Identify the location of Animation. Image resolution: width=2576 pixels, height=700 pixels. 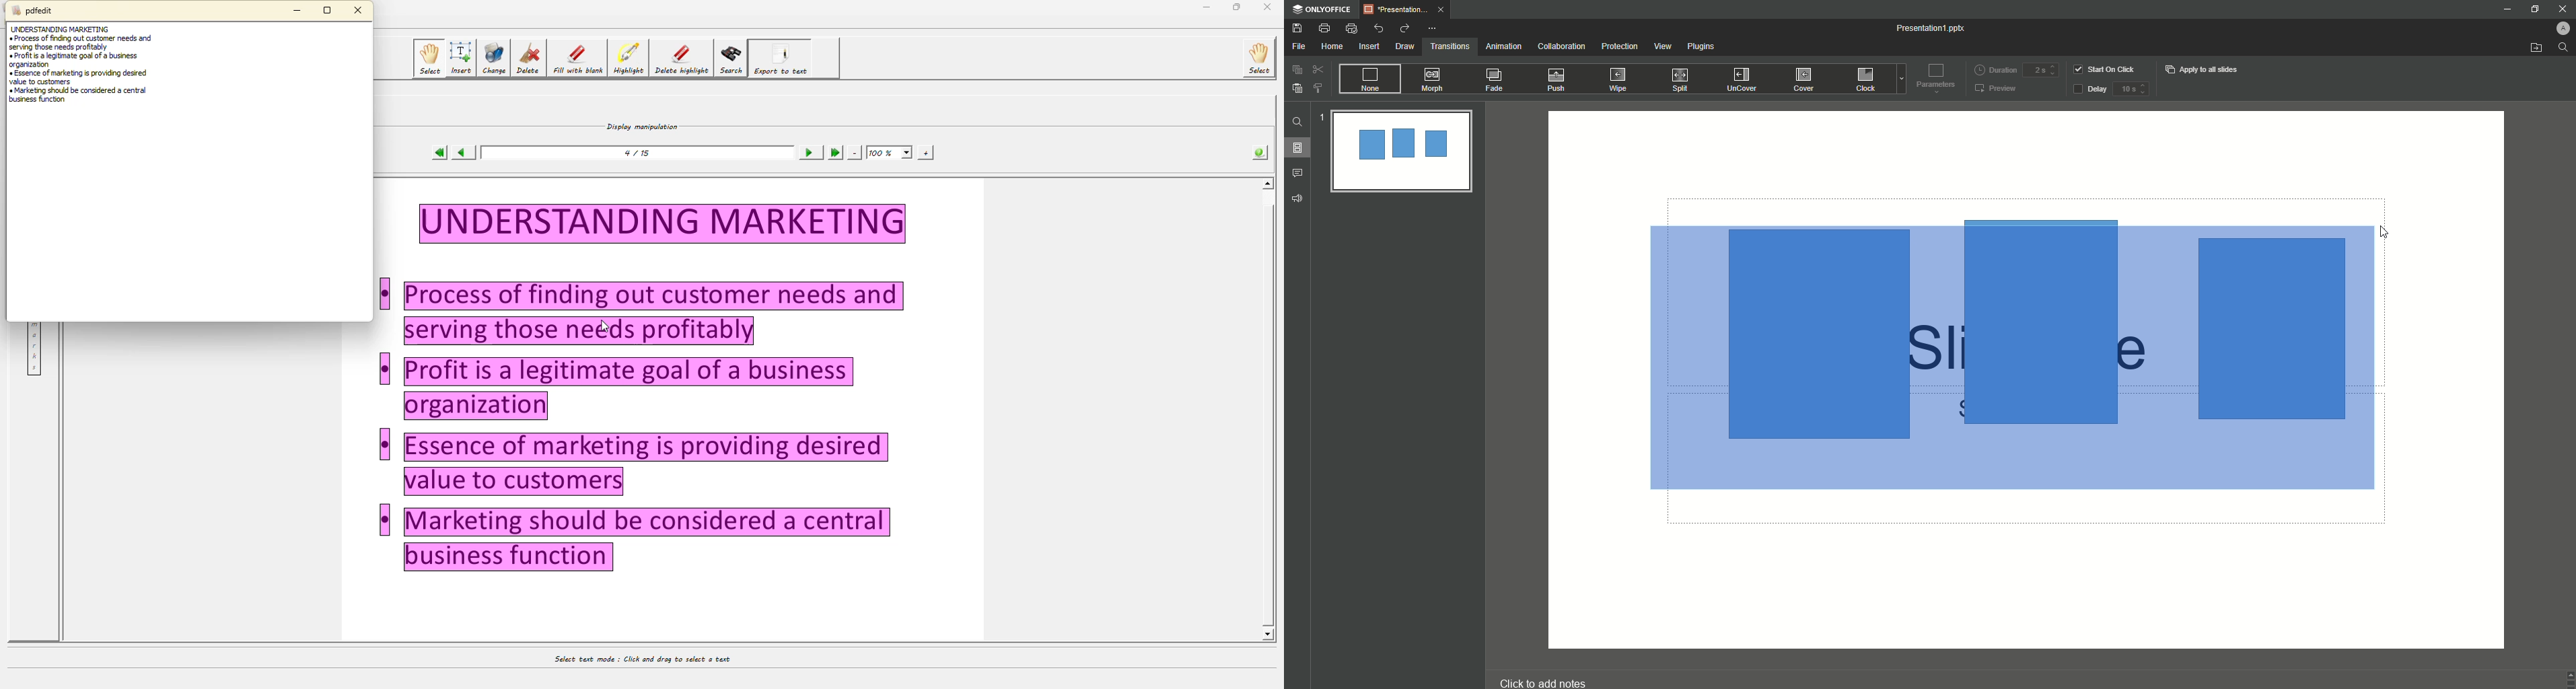
(1503, 46).